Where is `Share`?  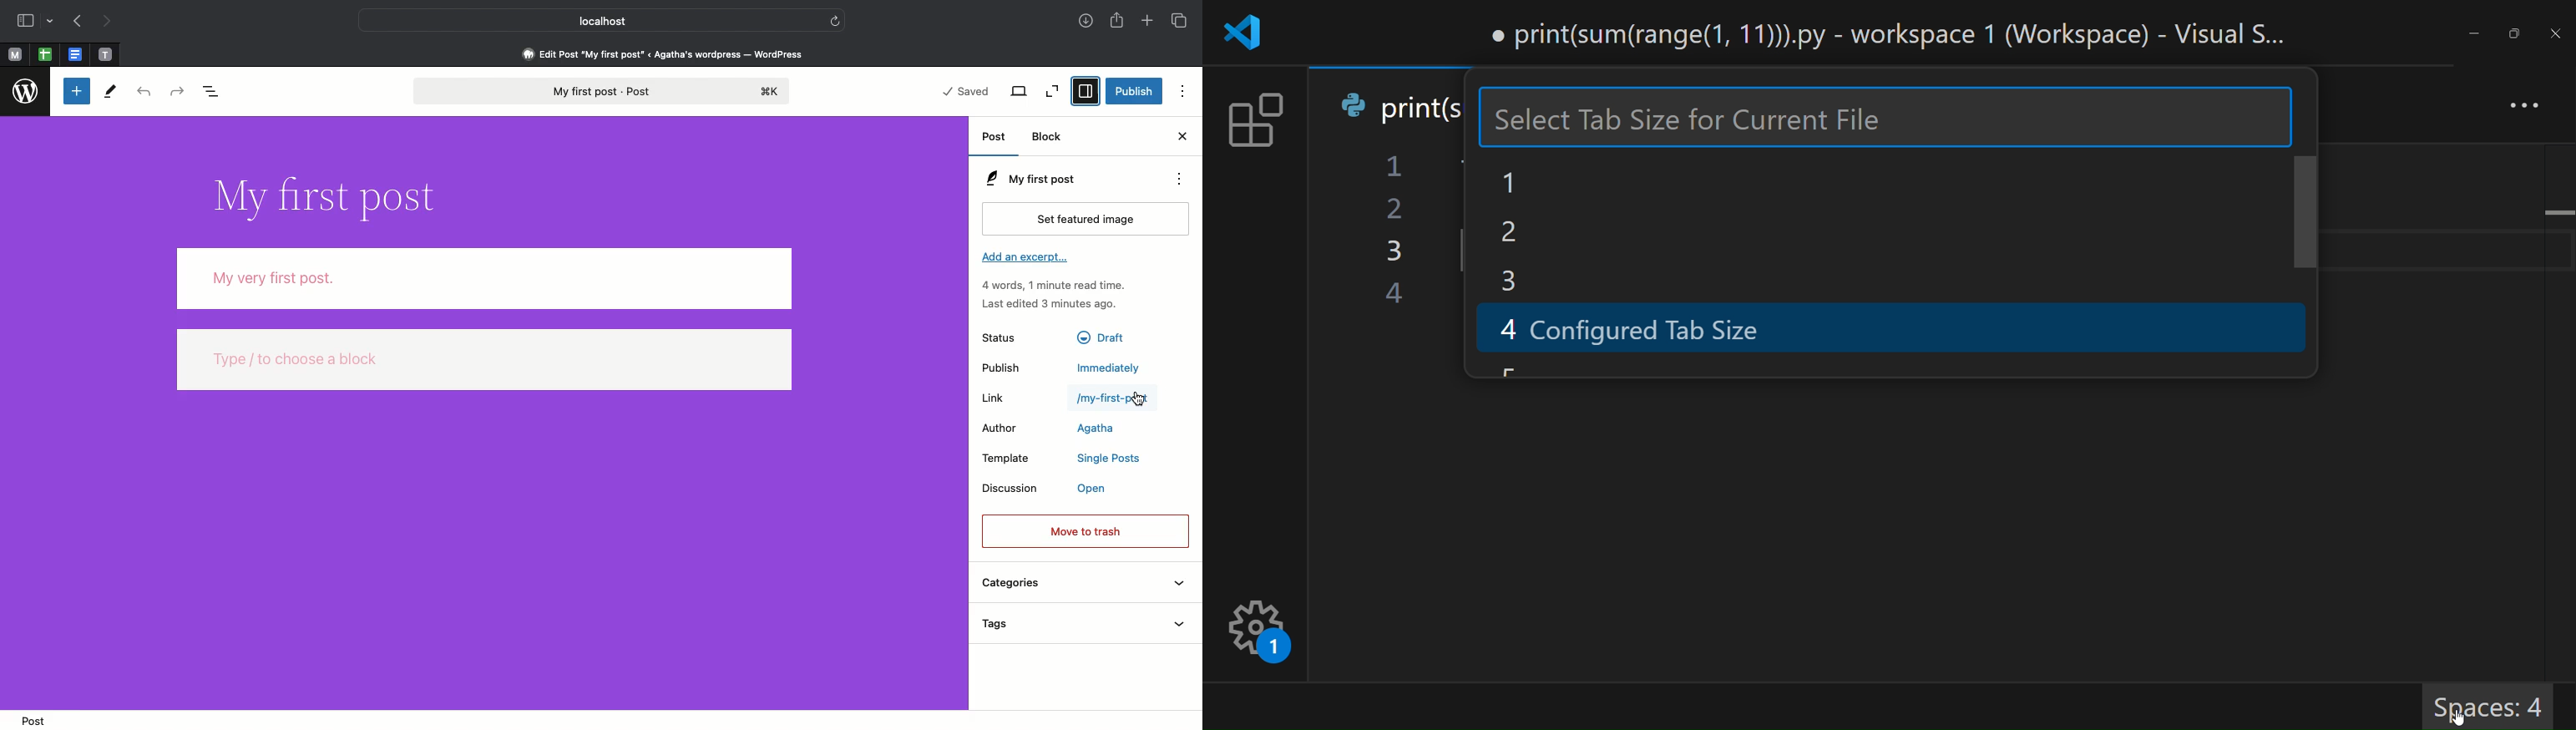 Share is located at coordinates (1118, 22).